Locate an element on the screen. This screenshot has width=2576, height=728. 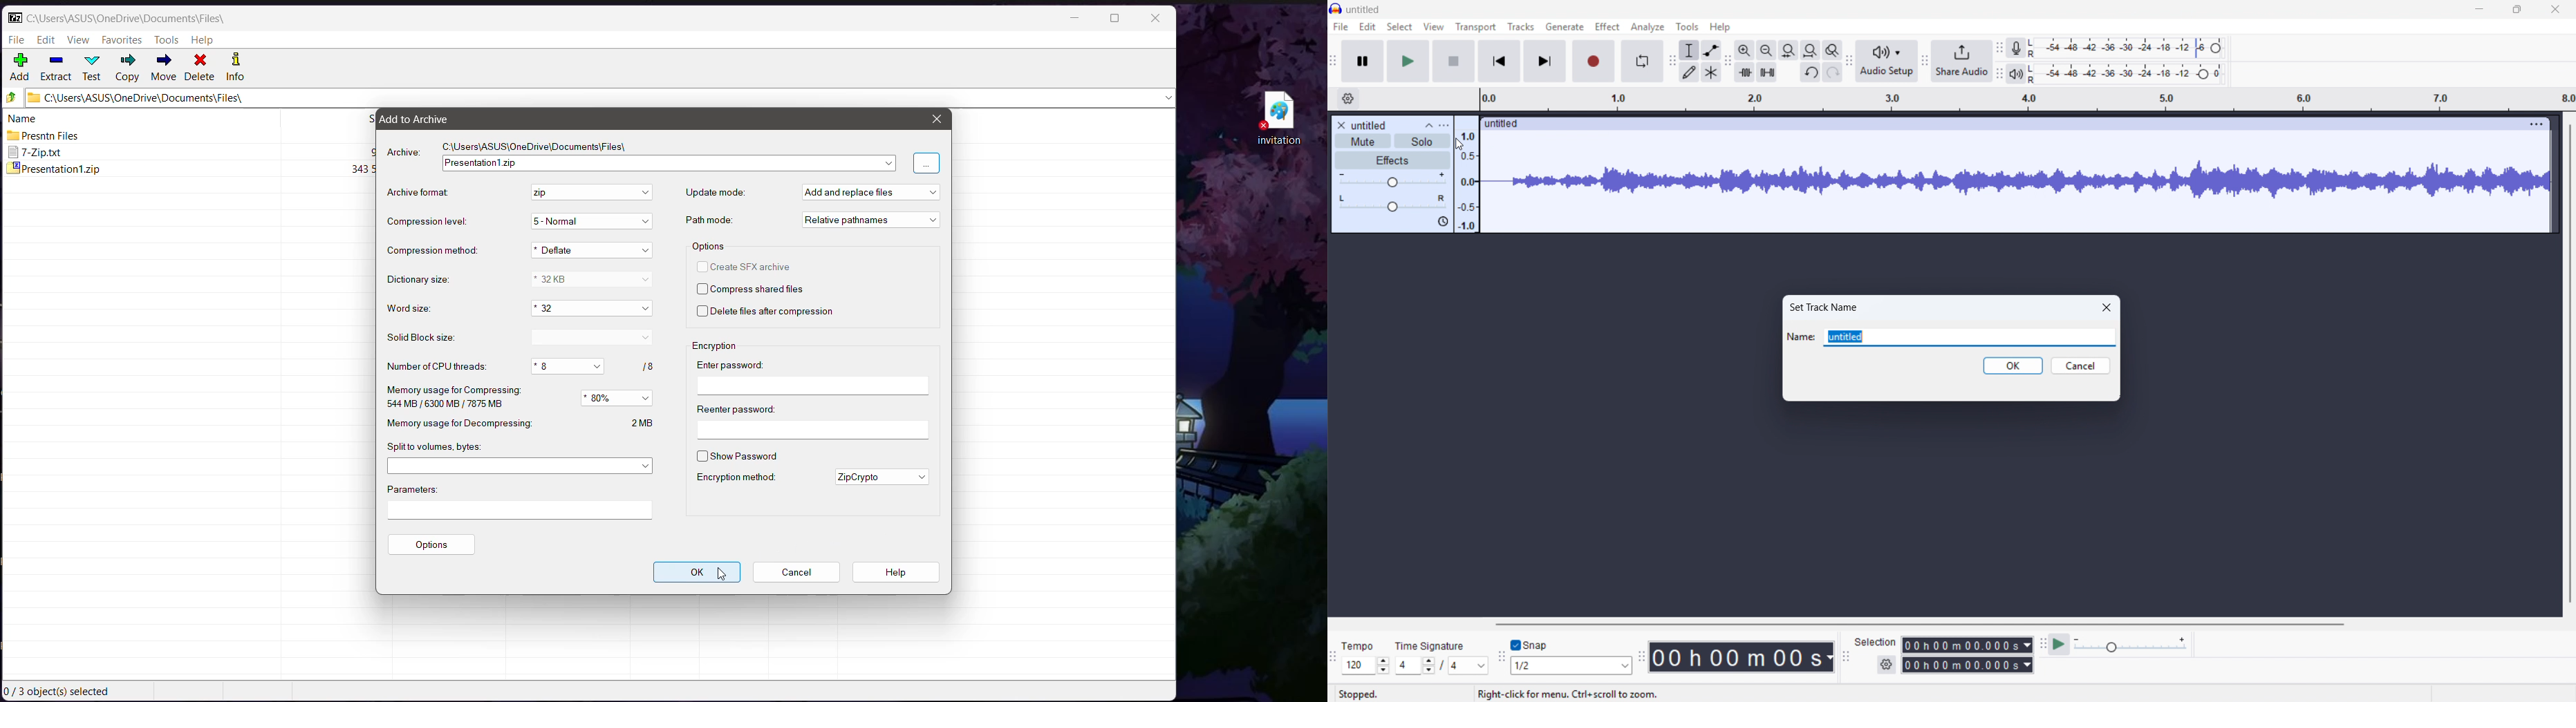
Application Logo is located at coordinates (15, 17).